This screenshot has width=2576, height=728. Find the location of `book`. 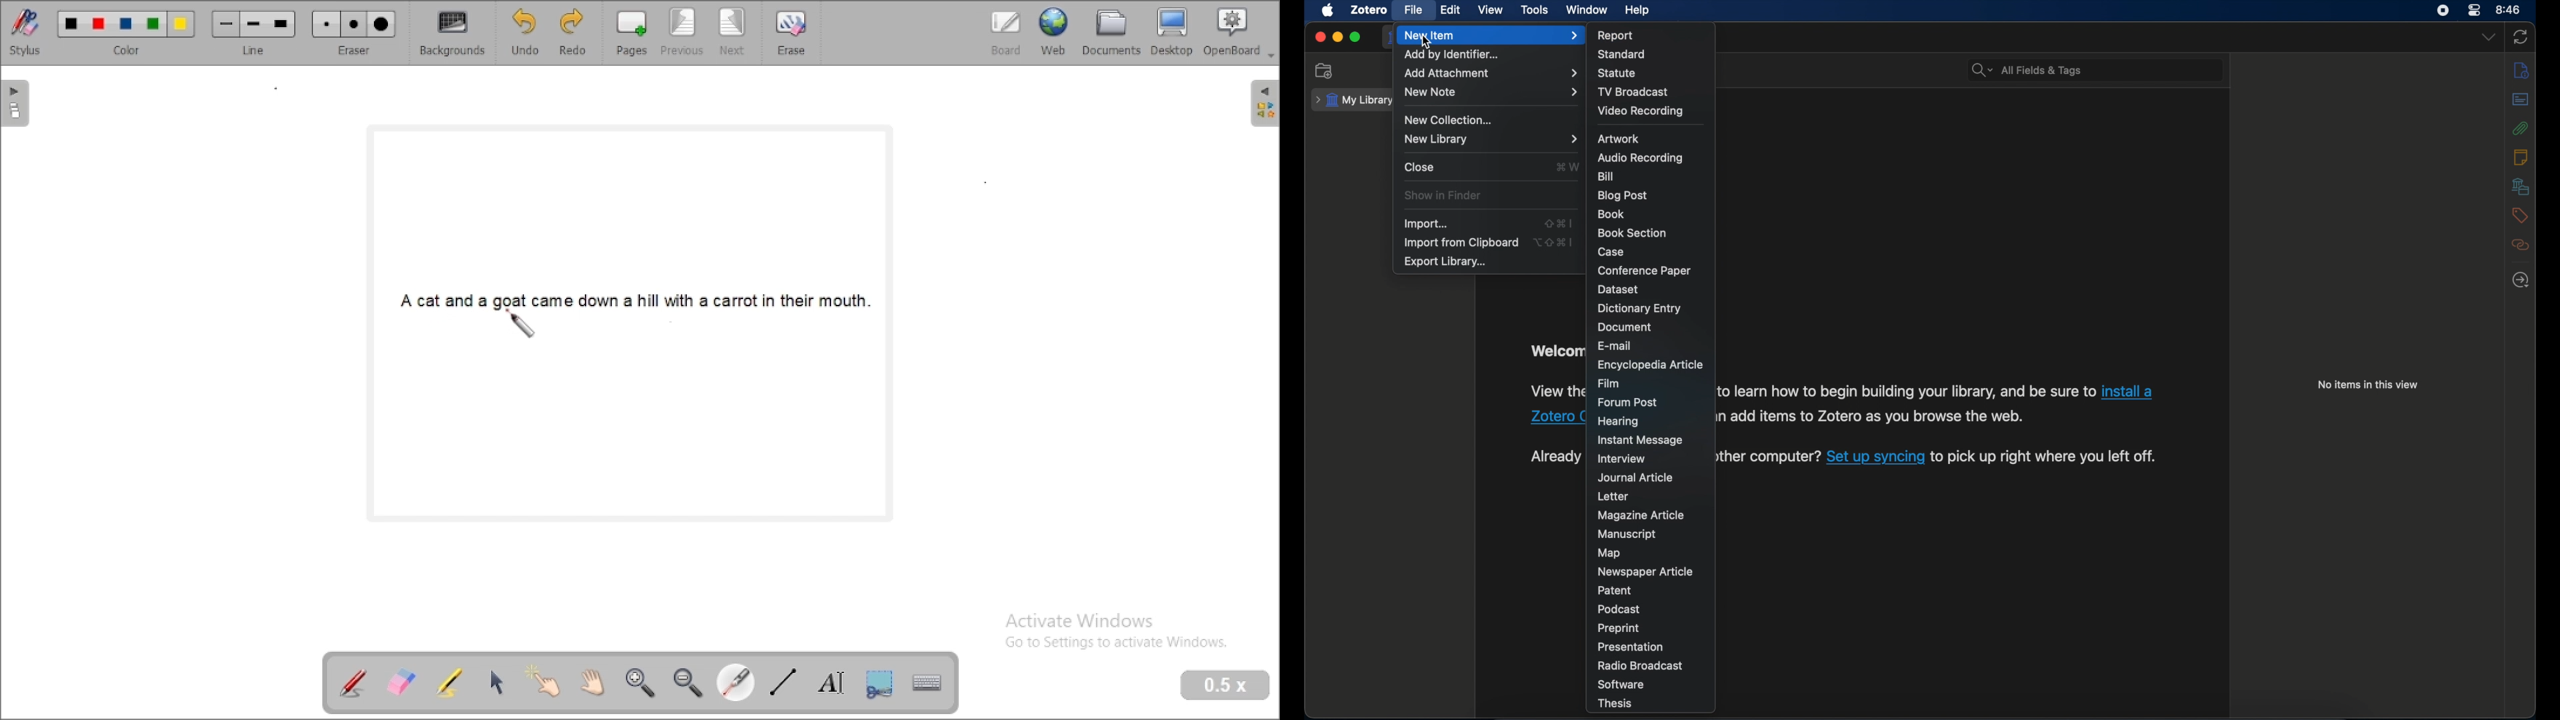

book is located at coordinates (1611, 215).